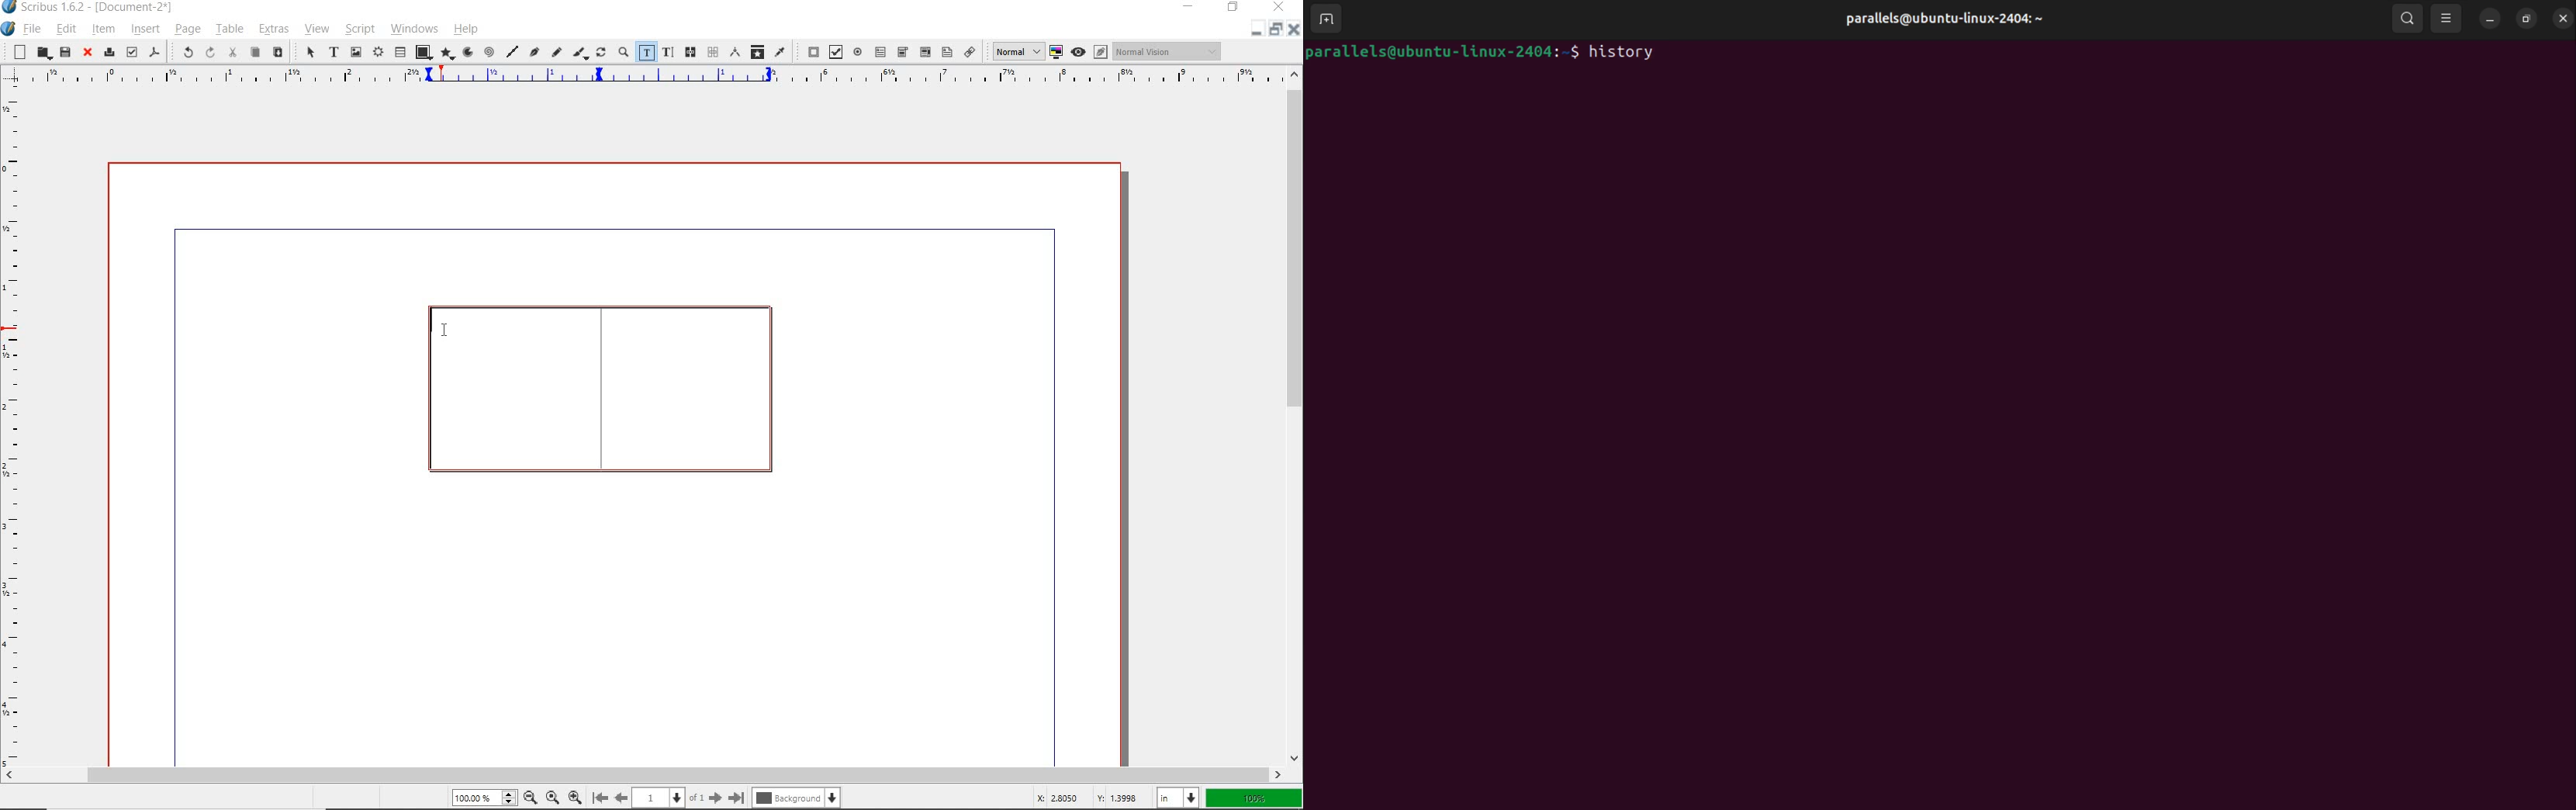  What do you see at coordinates (445, 53) in the screenshot?
I see `polygon` at bounding box center [445, 53].